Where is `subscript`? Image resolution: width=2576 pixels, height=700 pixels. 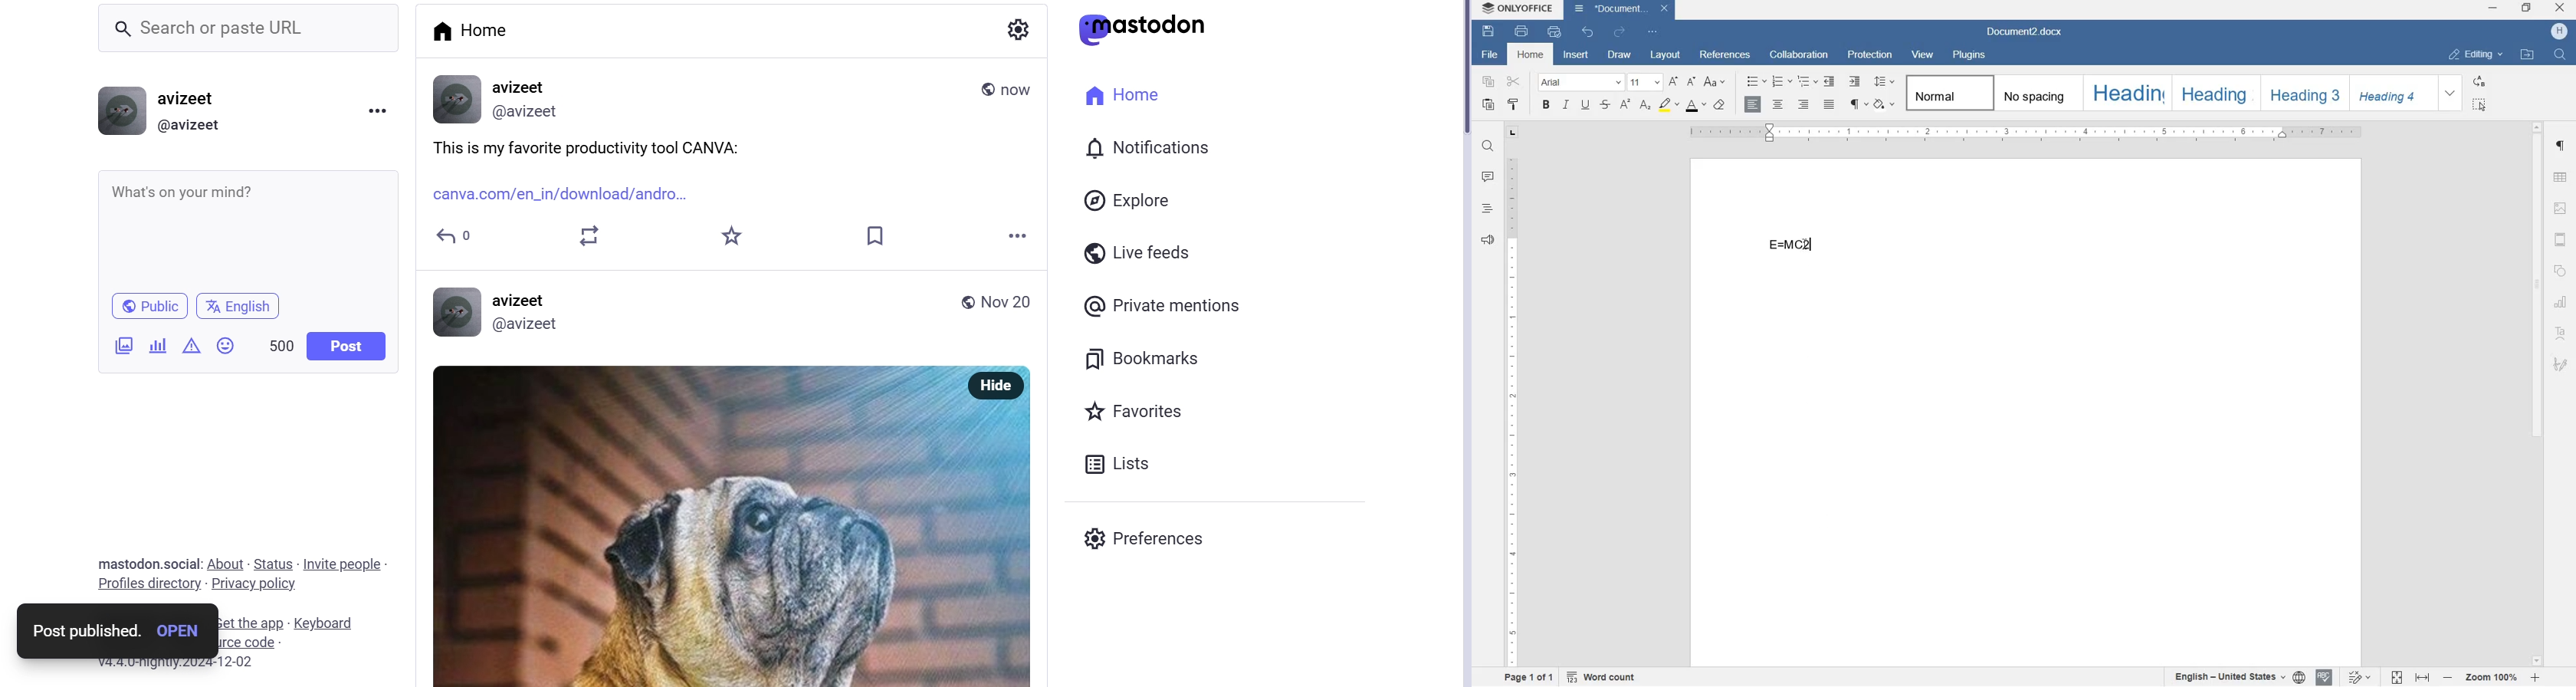 subscript is located at coordinates (1645, 105).